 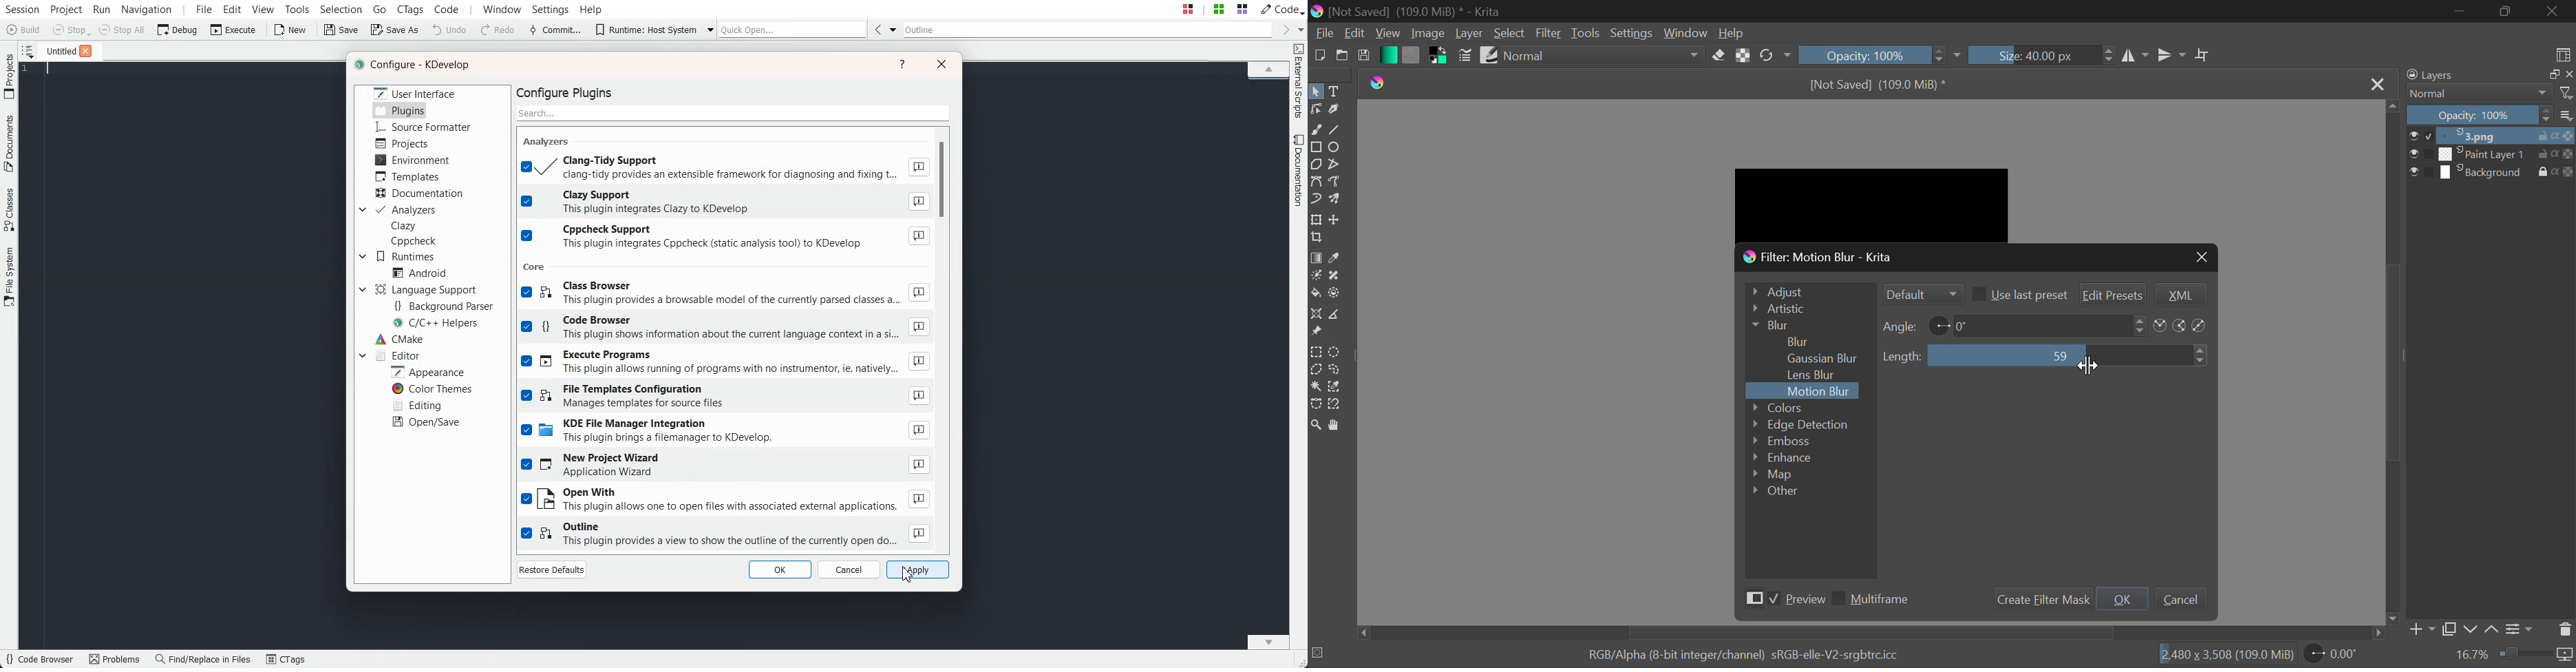 What do you see at coordinates (1336, 129) in the screenshot?
I see `Line` at bounding box center [1336, 129].